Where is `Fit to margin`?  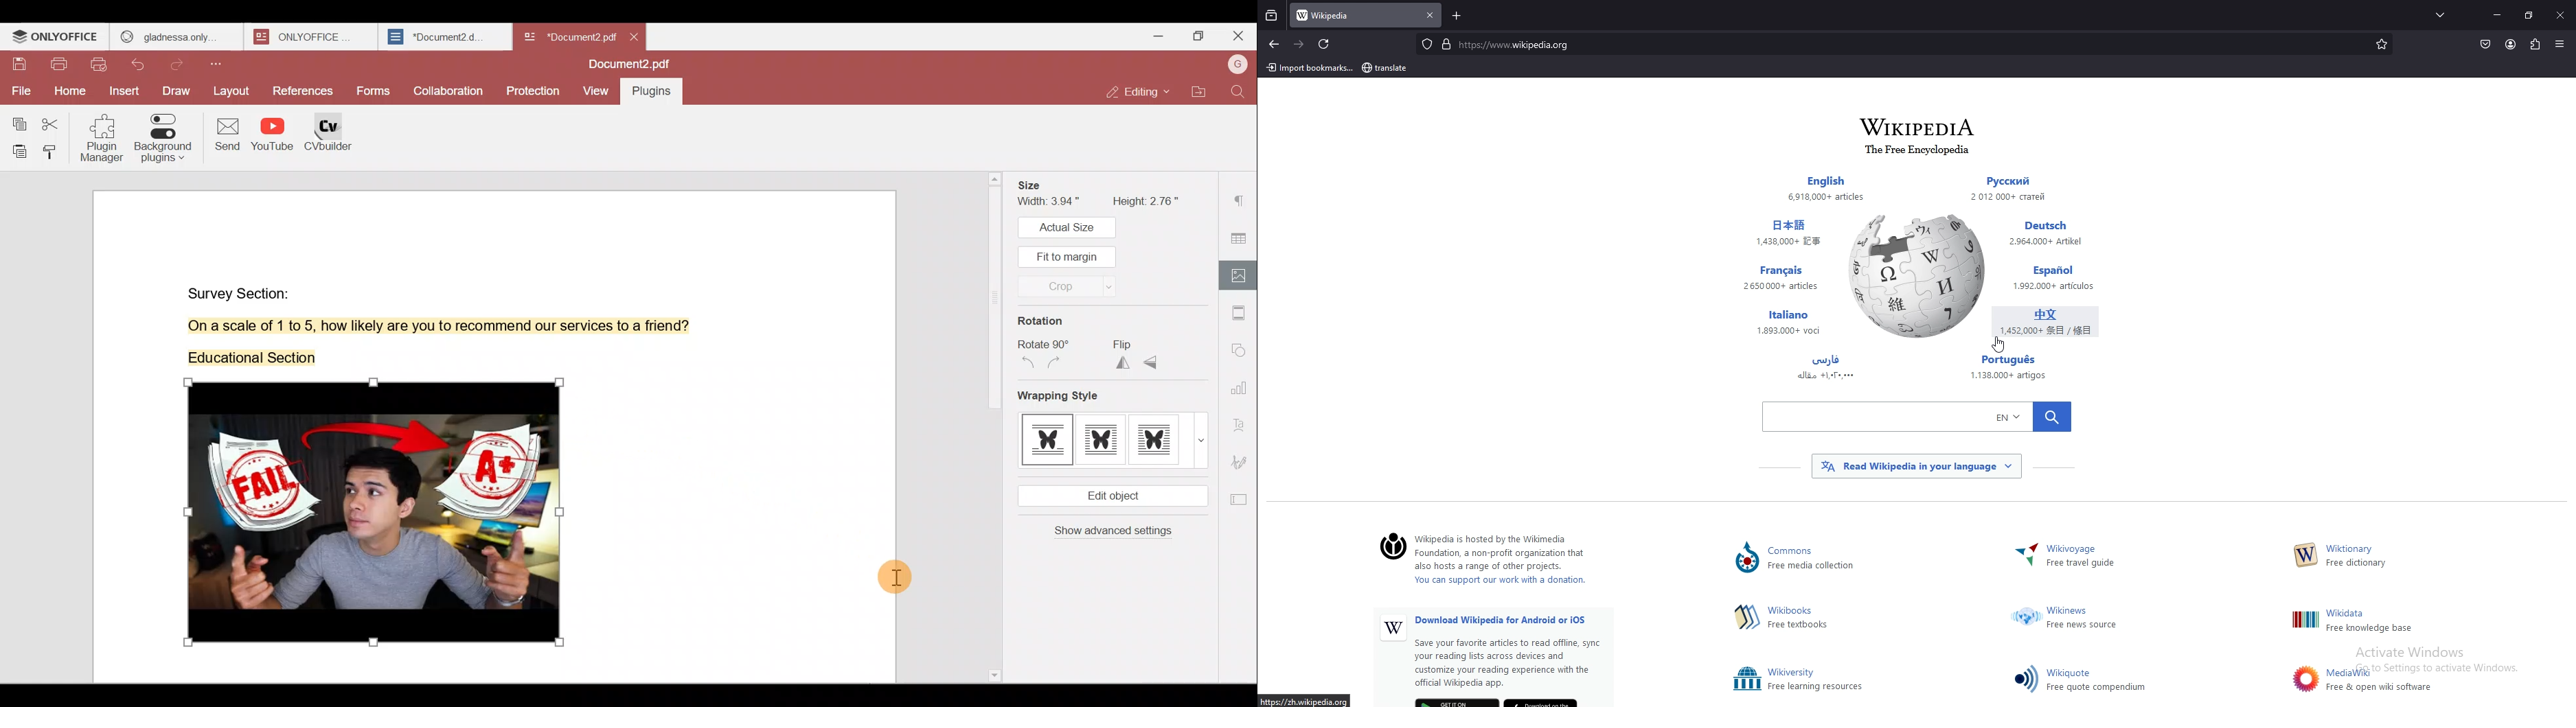 Fit to margin is located at coordinates (1065, 259).